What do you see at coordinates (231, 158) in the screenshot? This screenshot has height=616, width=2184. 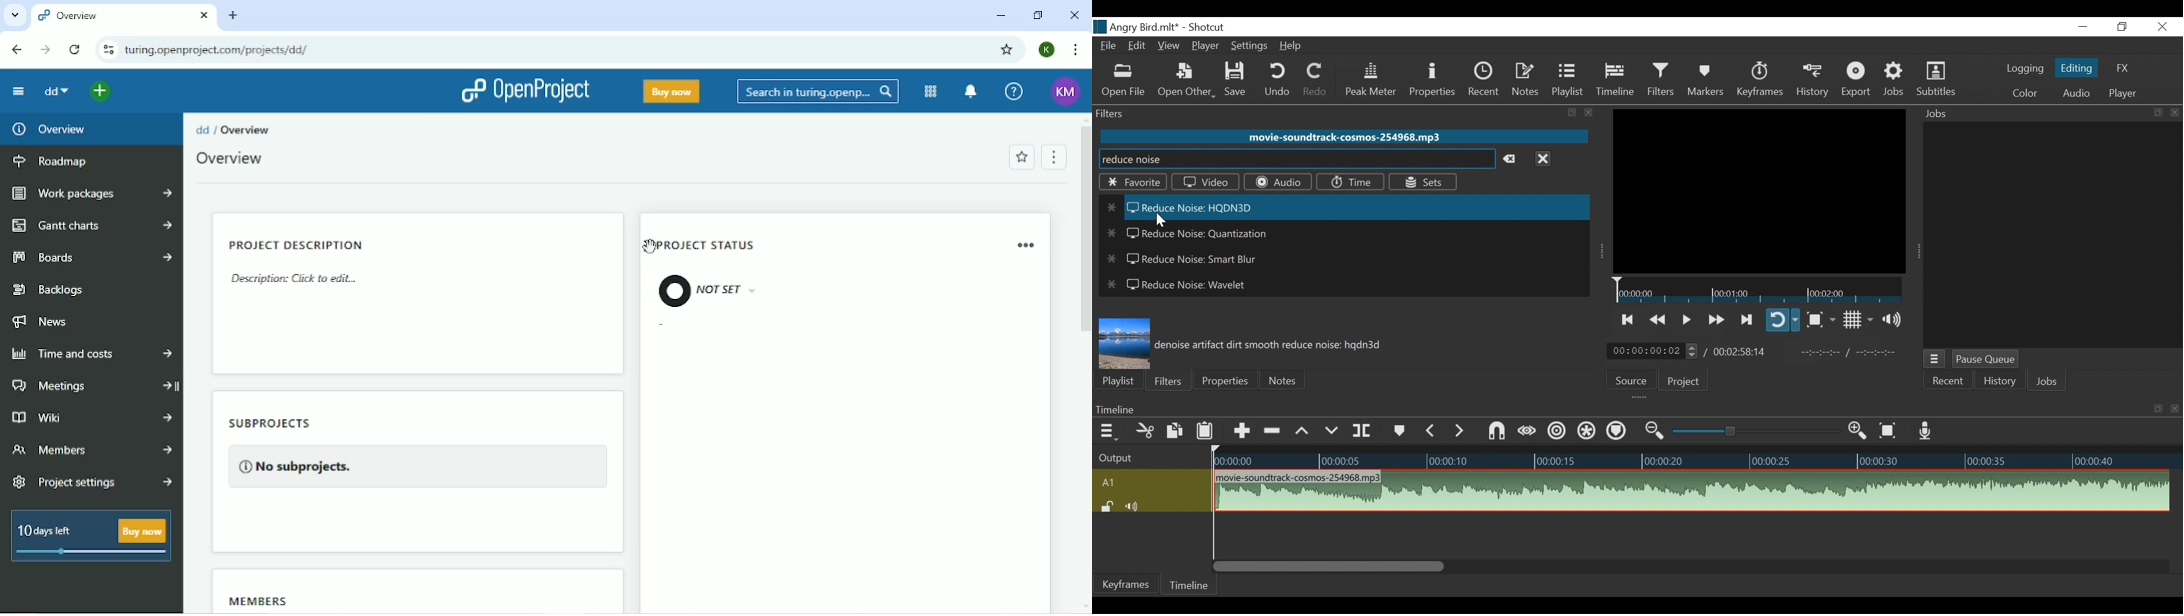 I see `Overview` at bounding box center [231, 158].